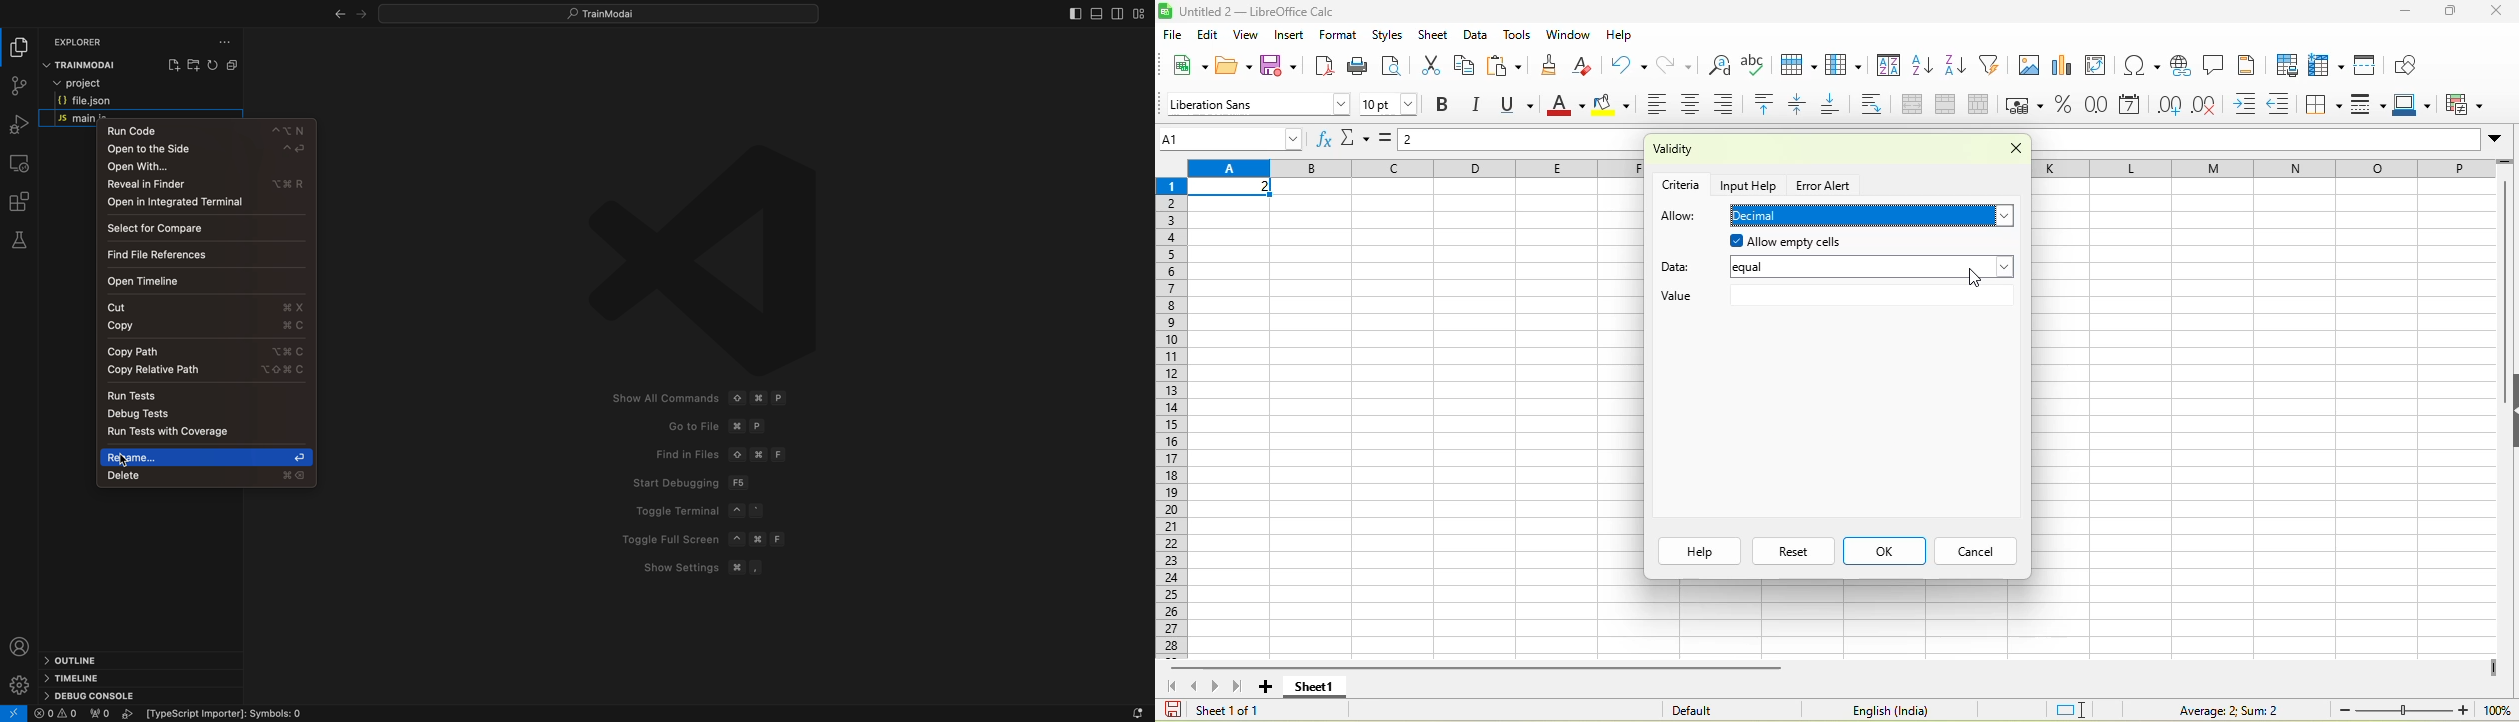 This screenshot has width=2520, height=728. What do you see at coordinates (1265, 687) in the screenshot?
I see `add new sheet` at bounding box center [1265, 687].